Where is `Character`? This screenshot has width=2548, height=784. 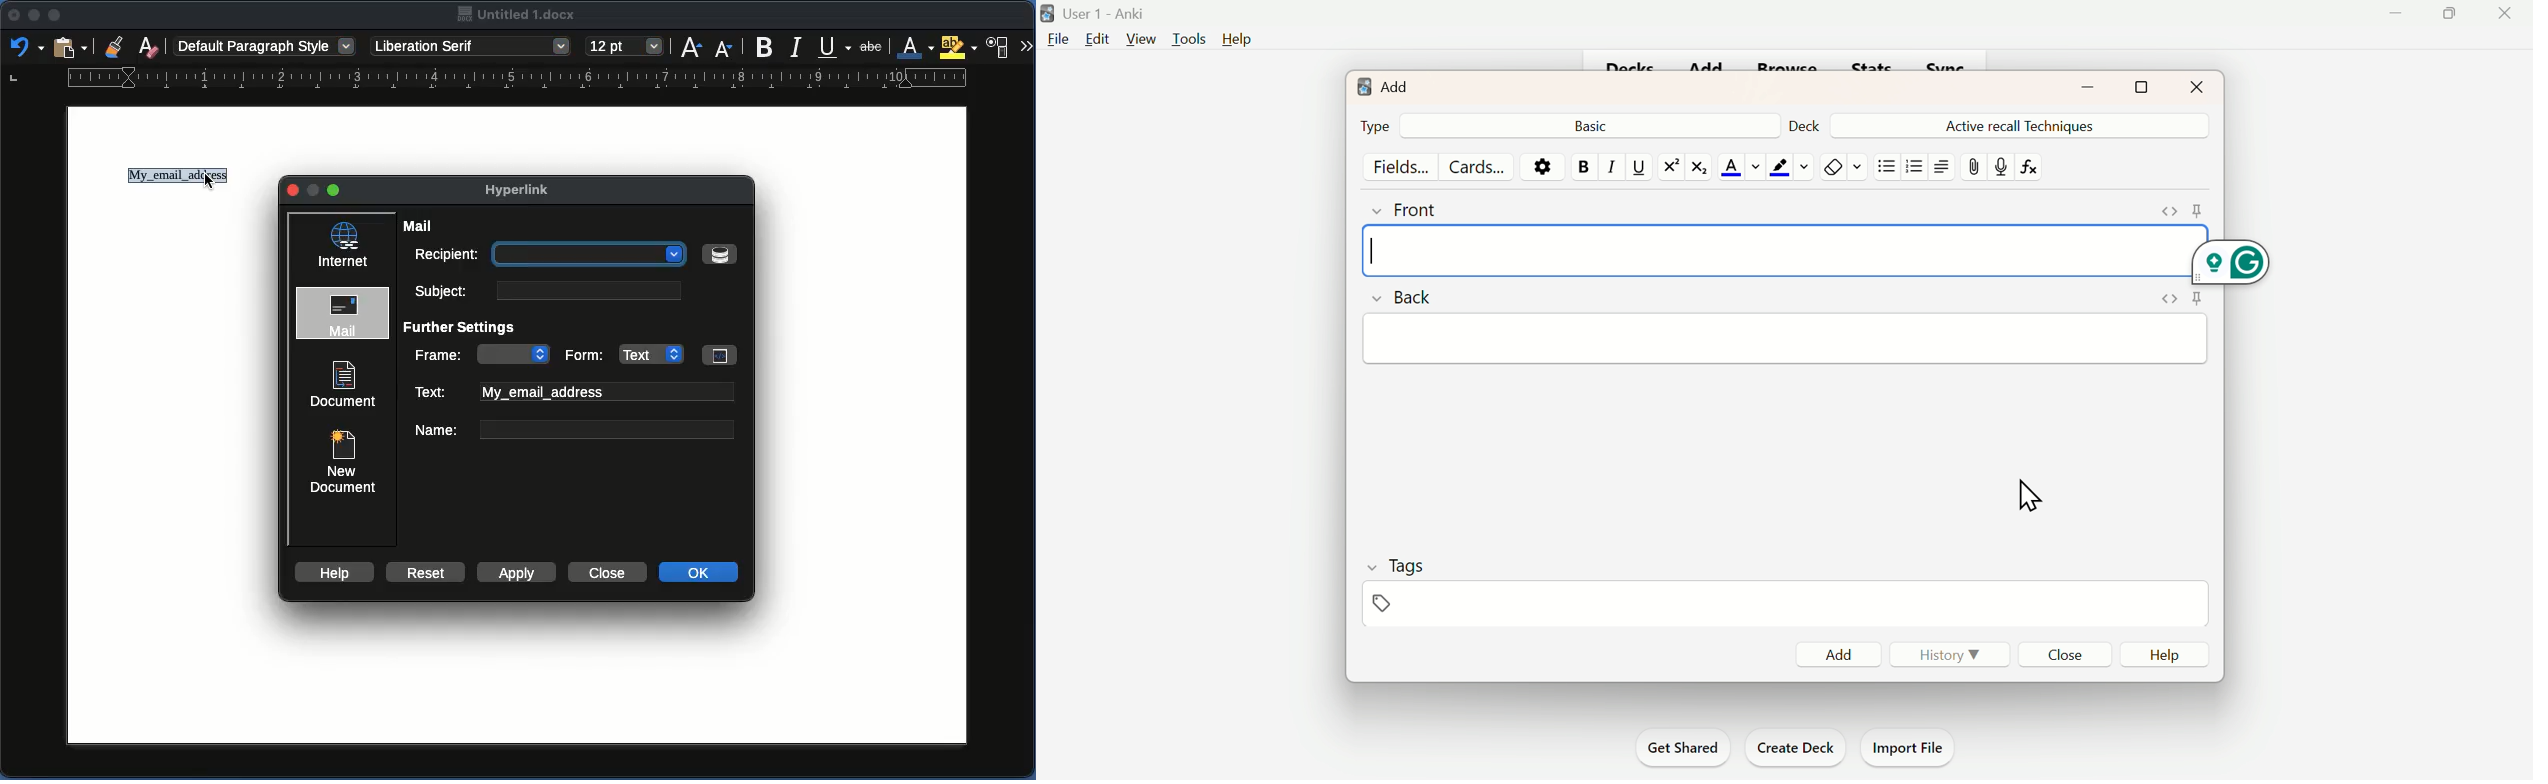 Character is located at coordinates (1000, 45).